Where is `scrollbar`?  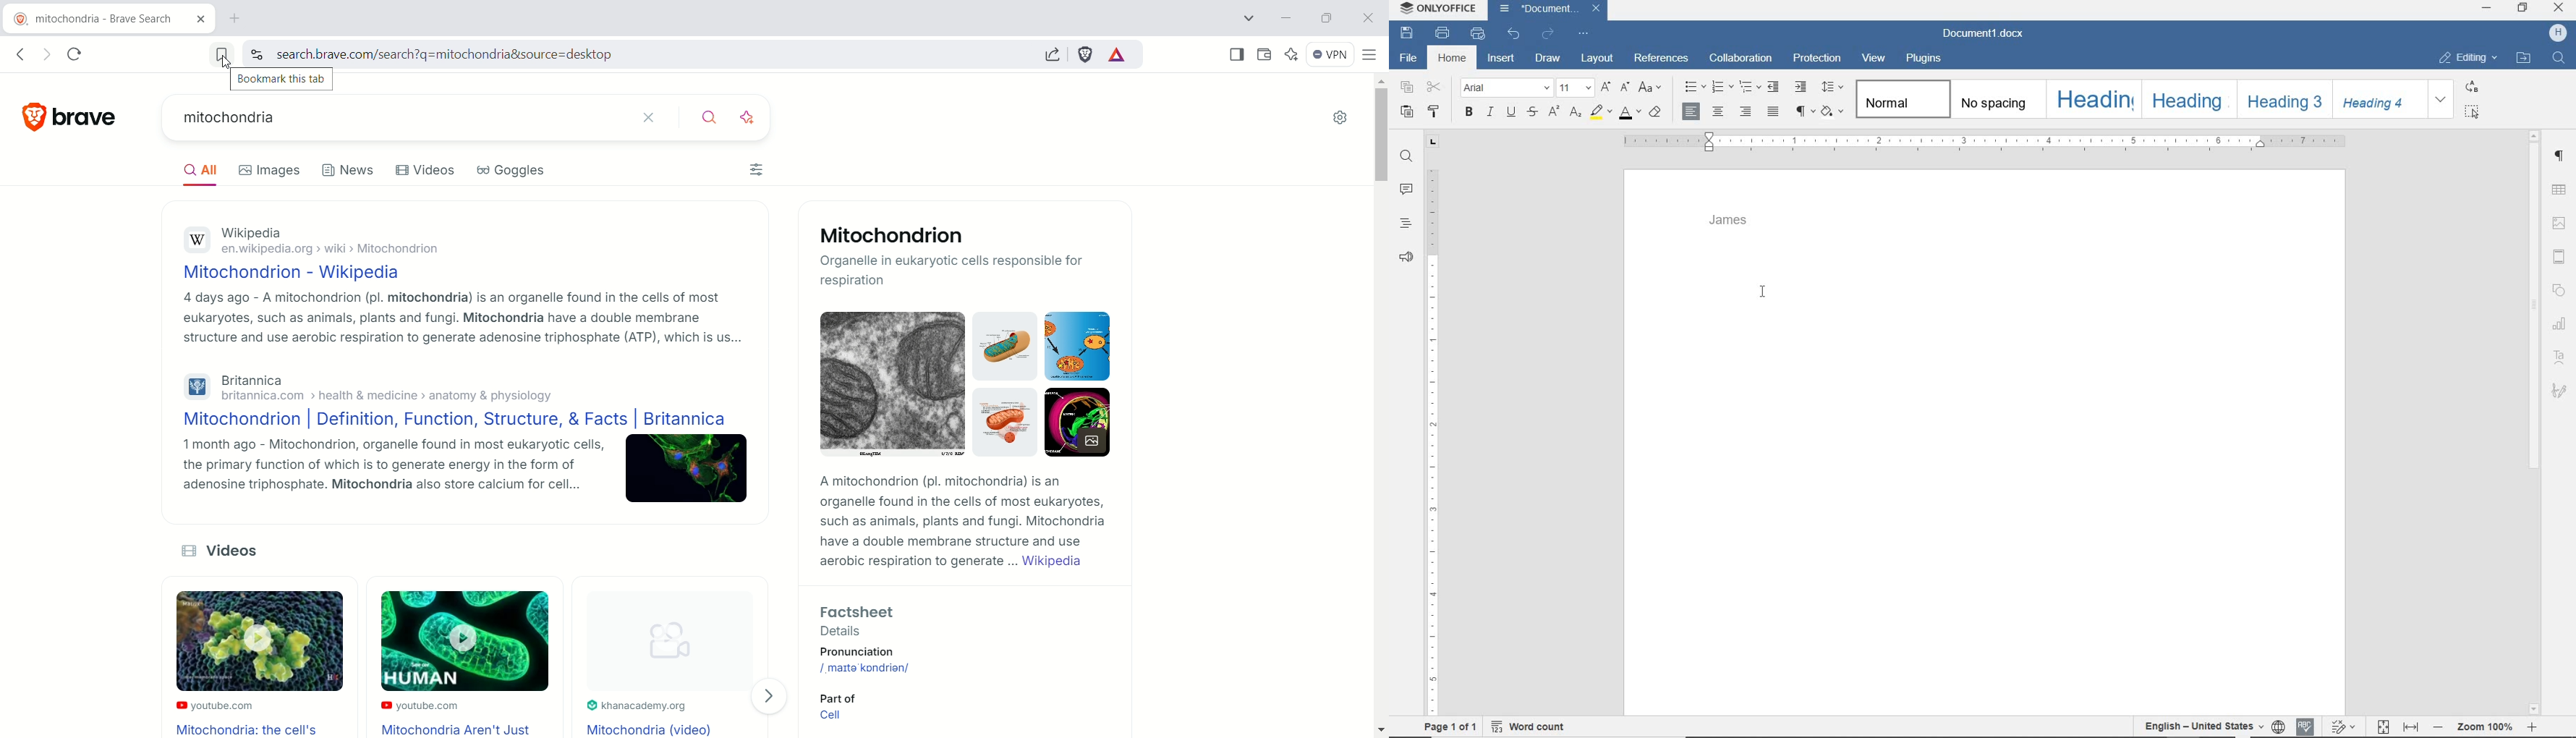 scrollbar is located at coordinates (2535, 420).